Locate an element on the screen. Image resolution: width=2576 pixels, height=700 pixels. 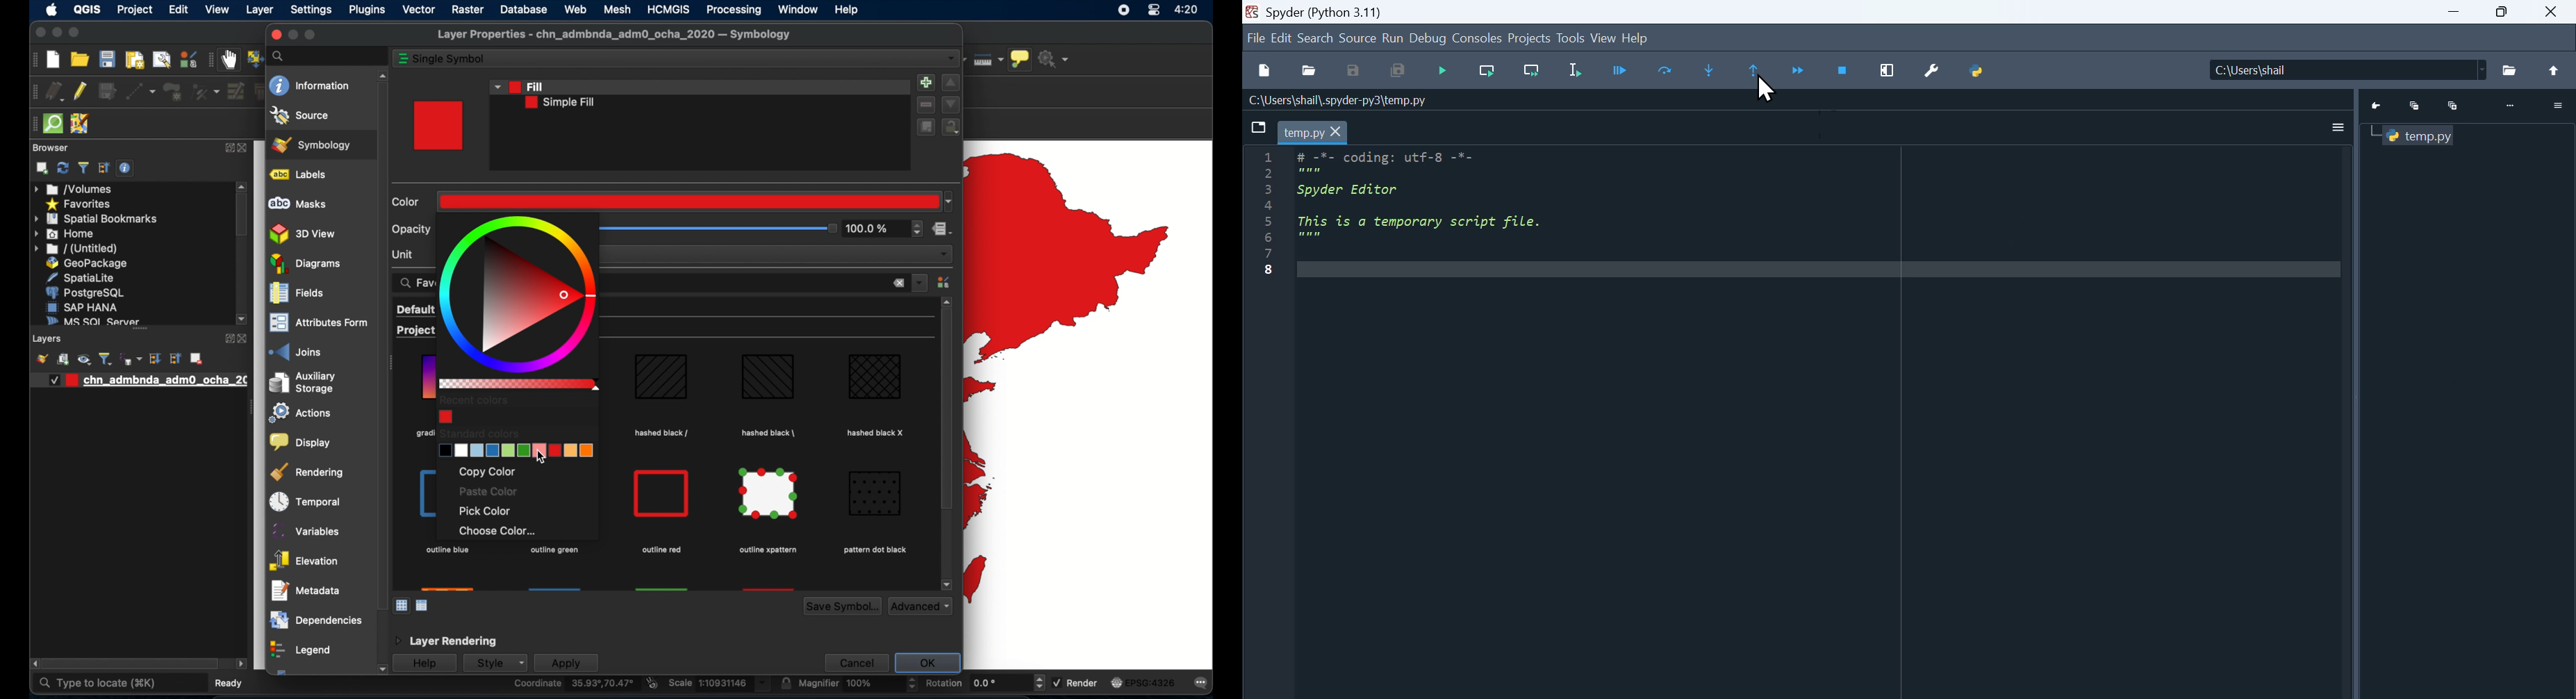
Gradient preview  is located at coordinates (767, 377).